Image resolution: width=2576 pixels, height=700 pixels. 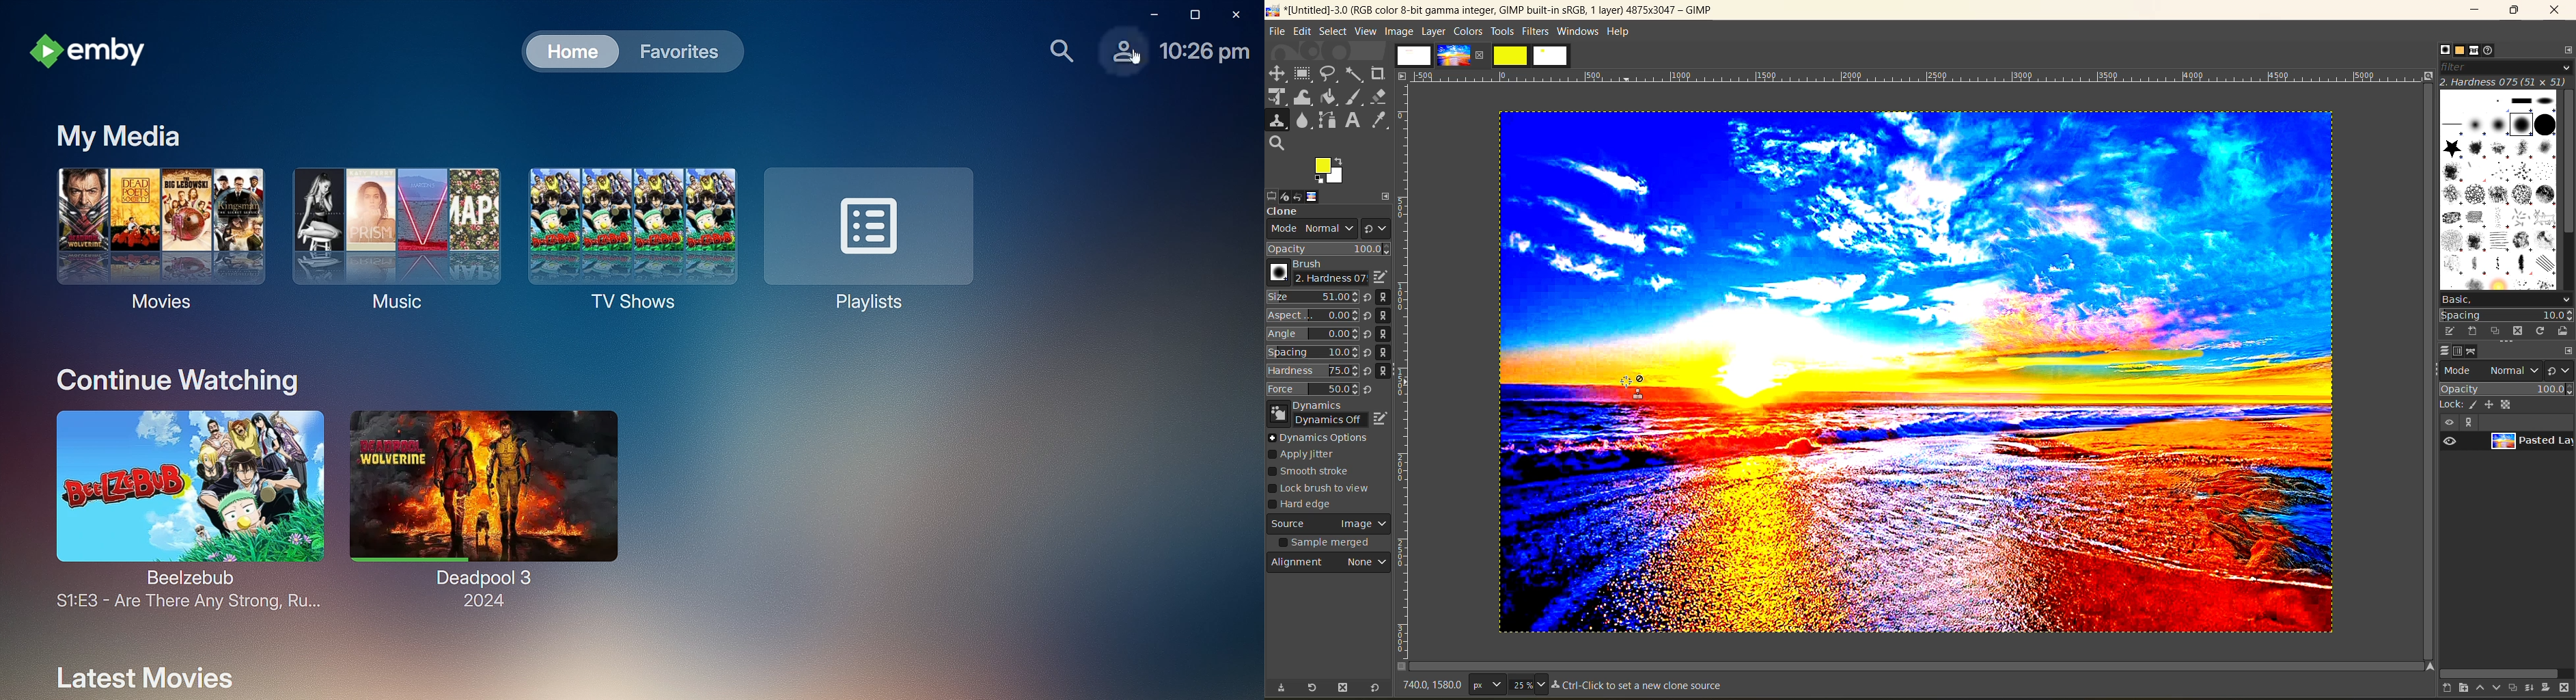 I want to click on patterns, so click(x=2458, y=51).